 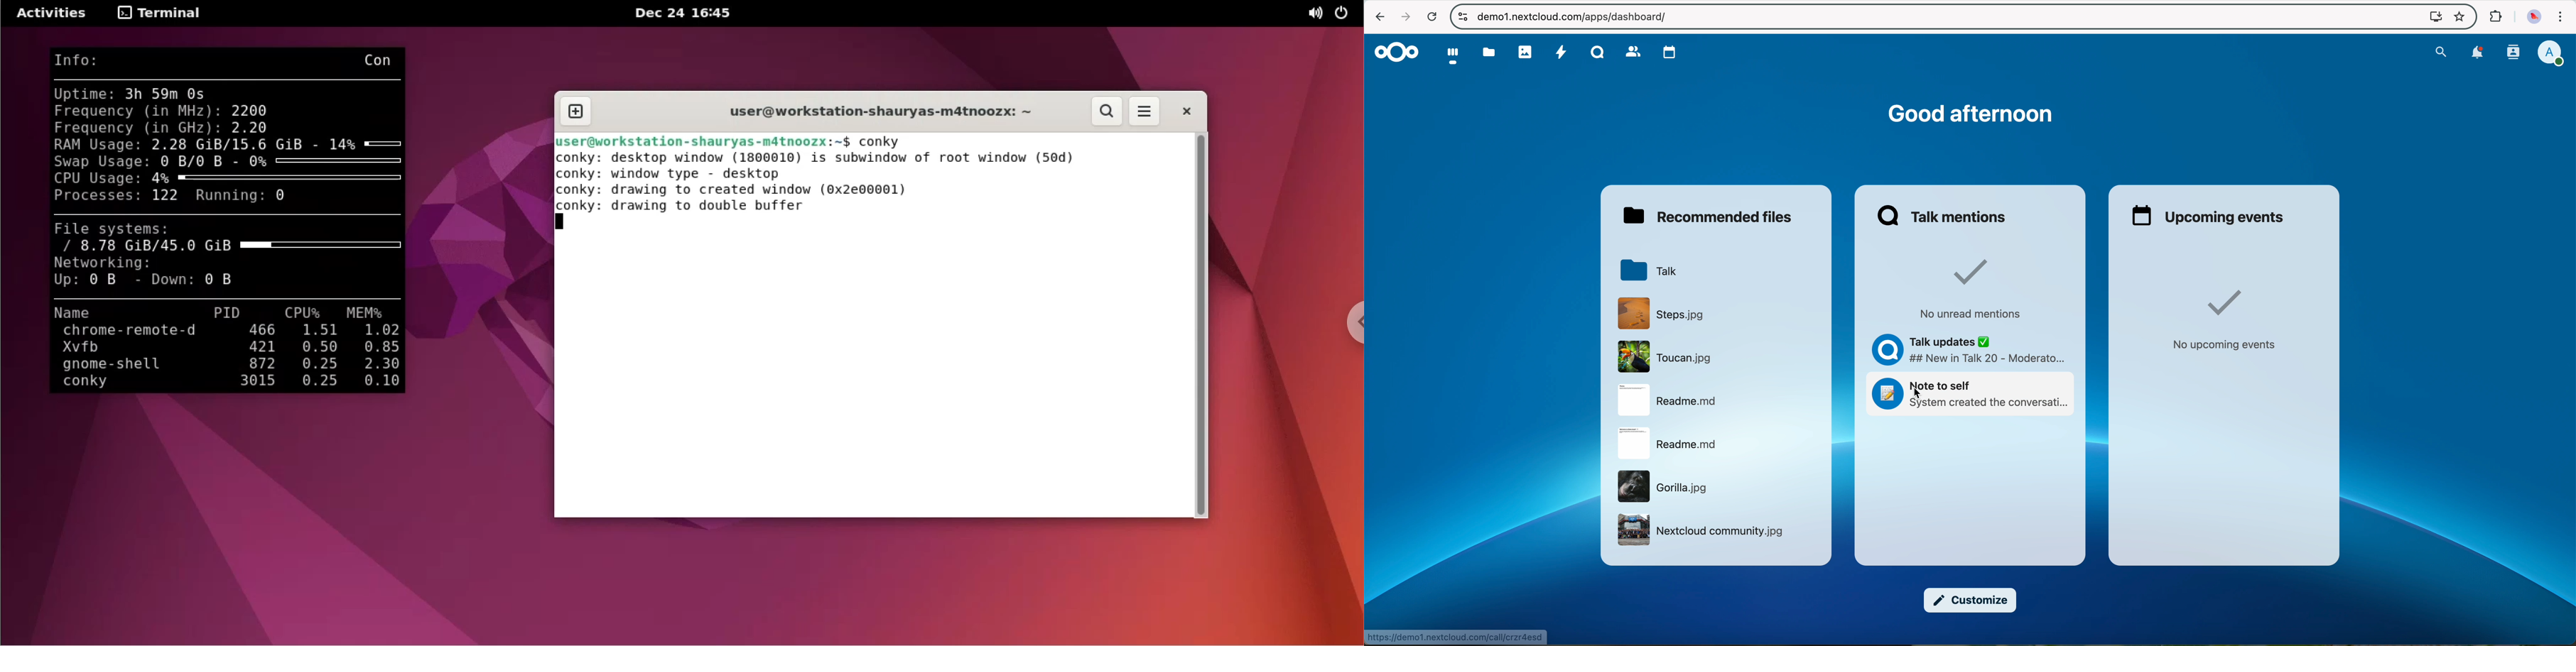 I want to click on screen, so click(x=2432, y=17).